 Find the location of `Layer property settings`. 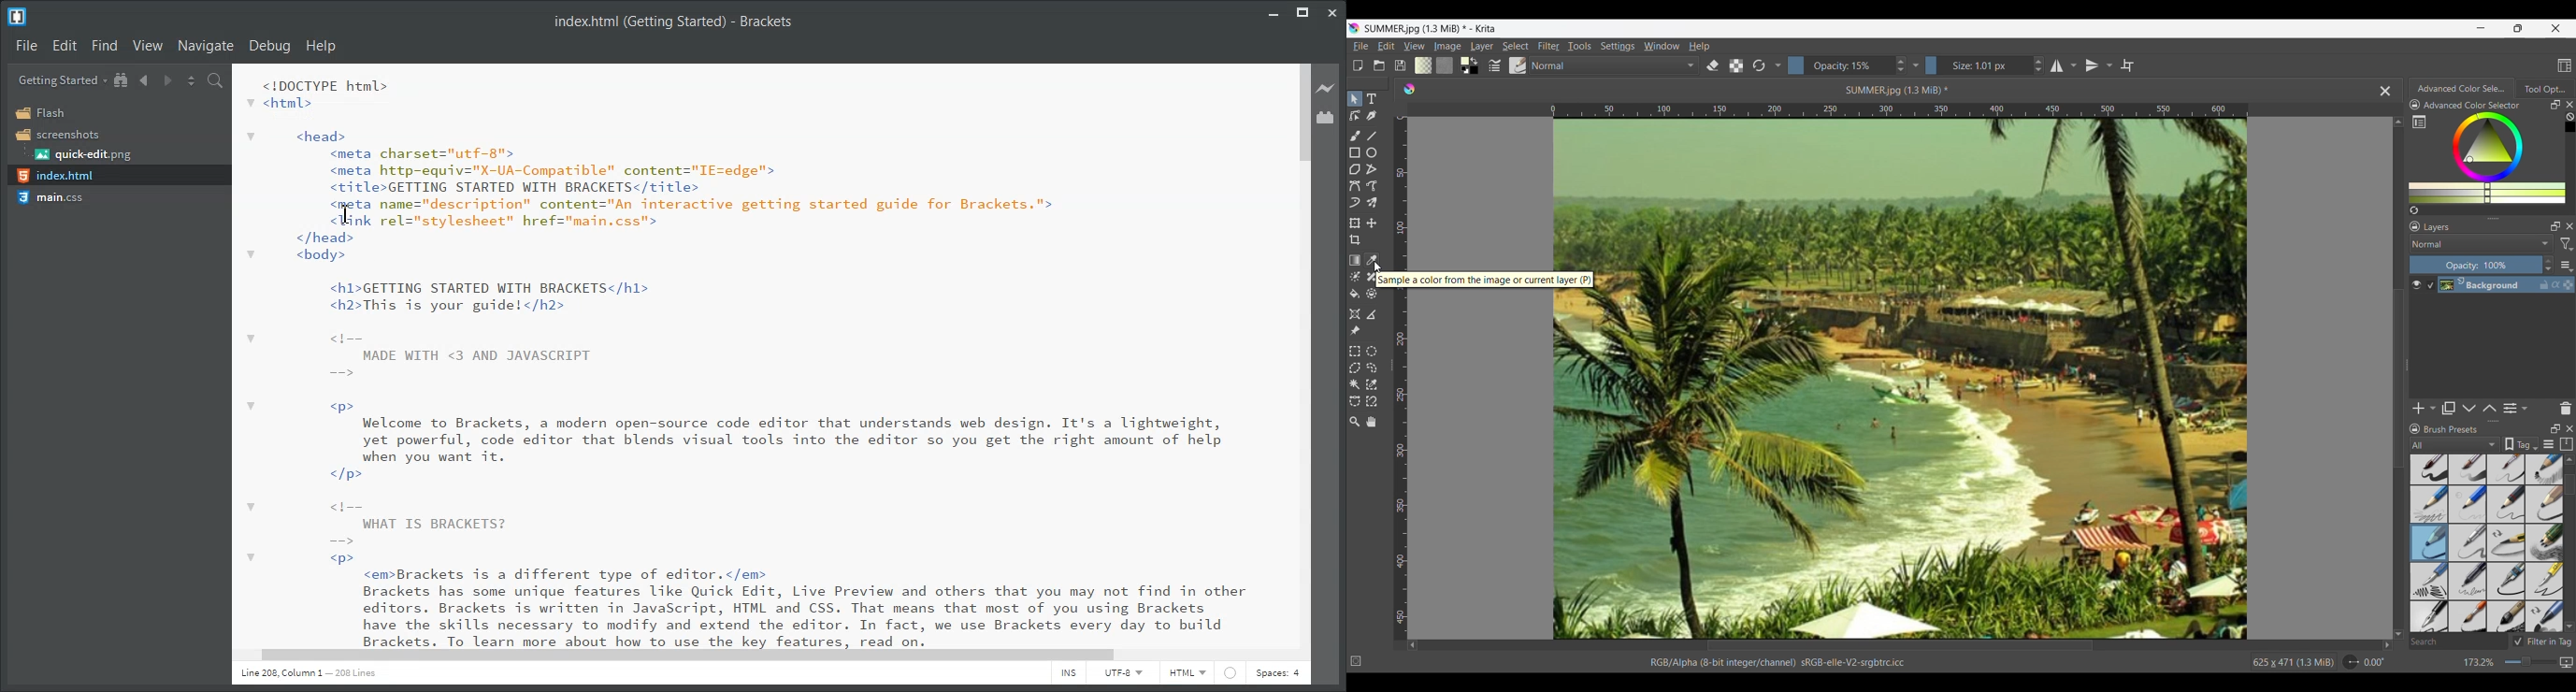

Layer property settings is located at coordinates (2524, 408).